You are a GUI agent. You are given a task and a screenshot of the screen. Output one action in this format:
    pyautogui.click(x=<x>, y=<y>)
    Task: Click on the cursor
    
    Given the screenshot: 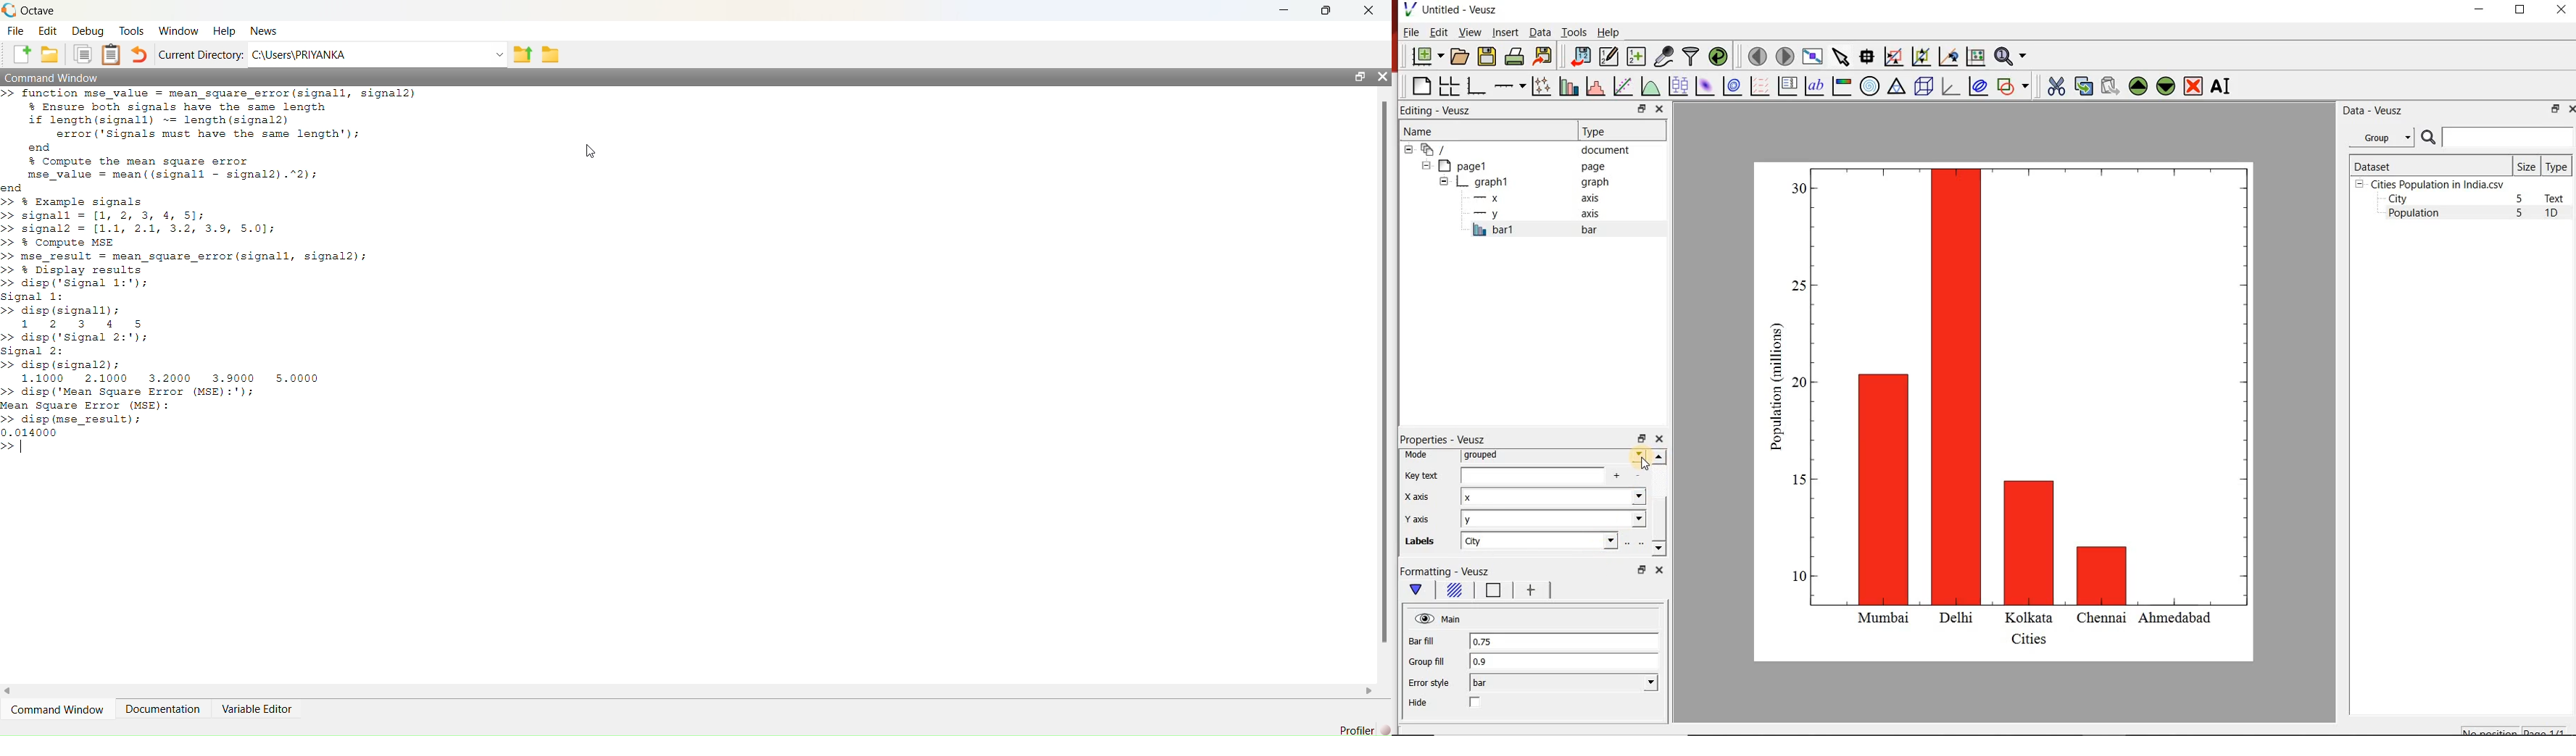 What is the action you would take?
    pyautogui.click(x=1647, y=465)
    